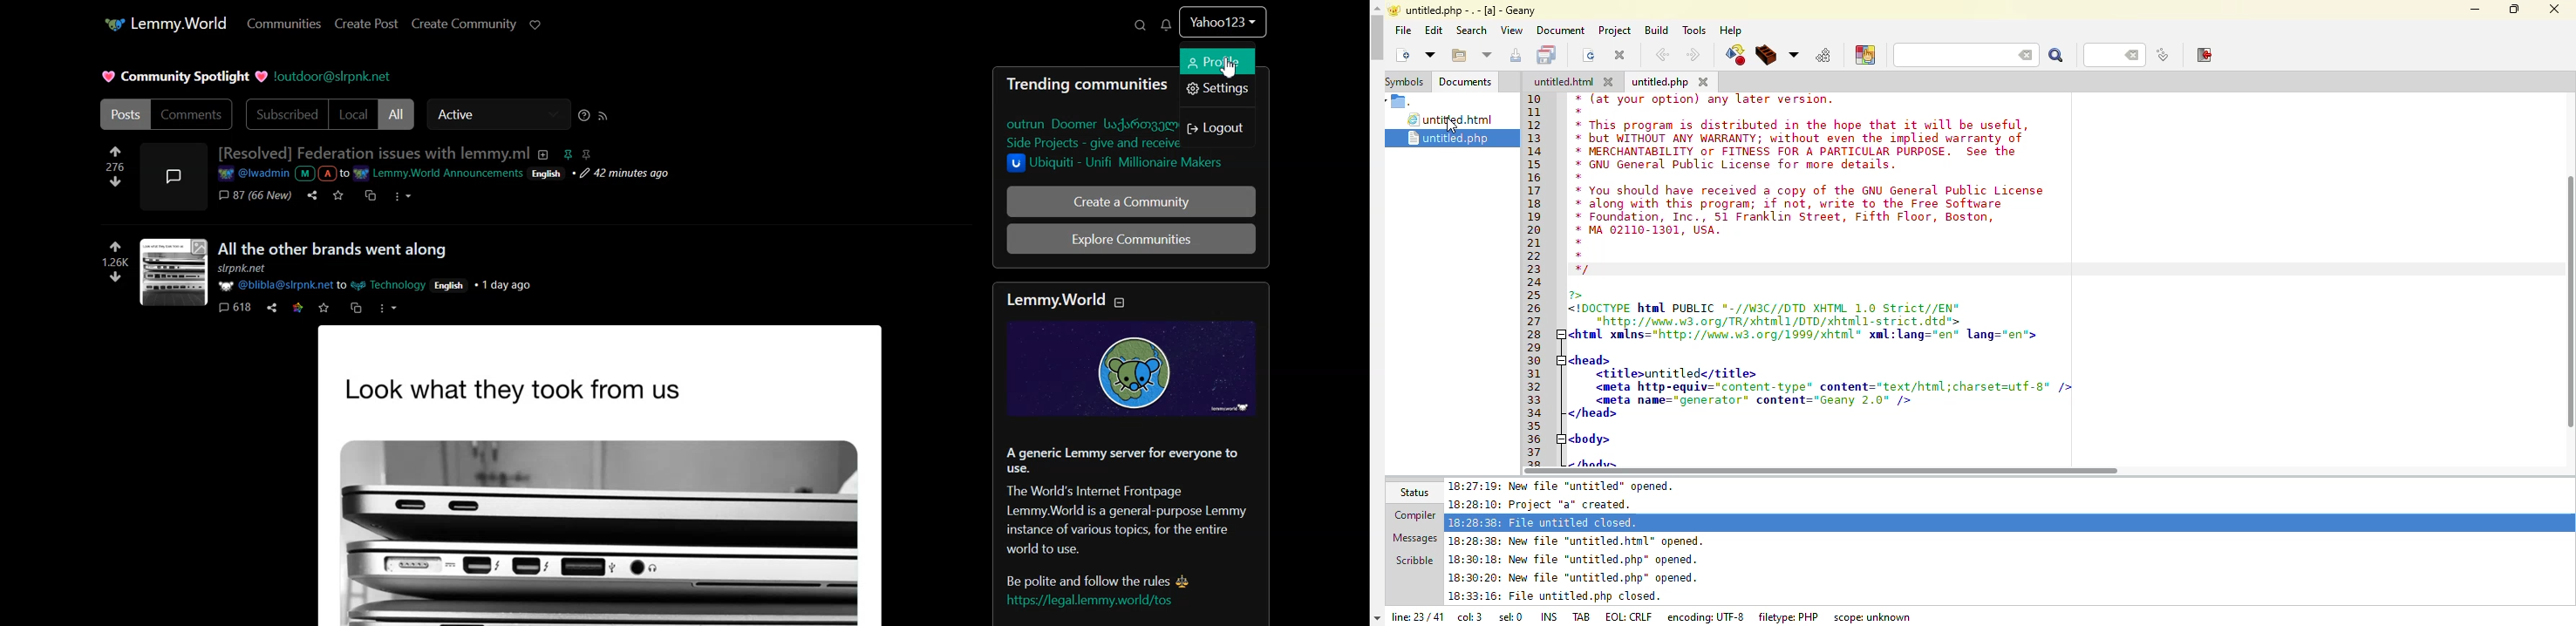  I want to click on build current file, so click(1768, 56).